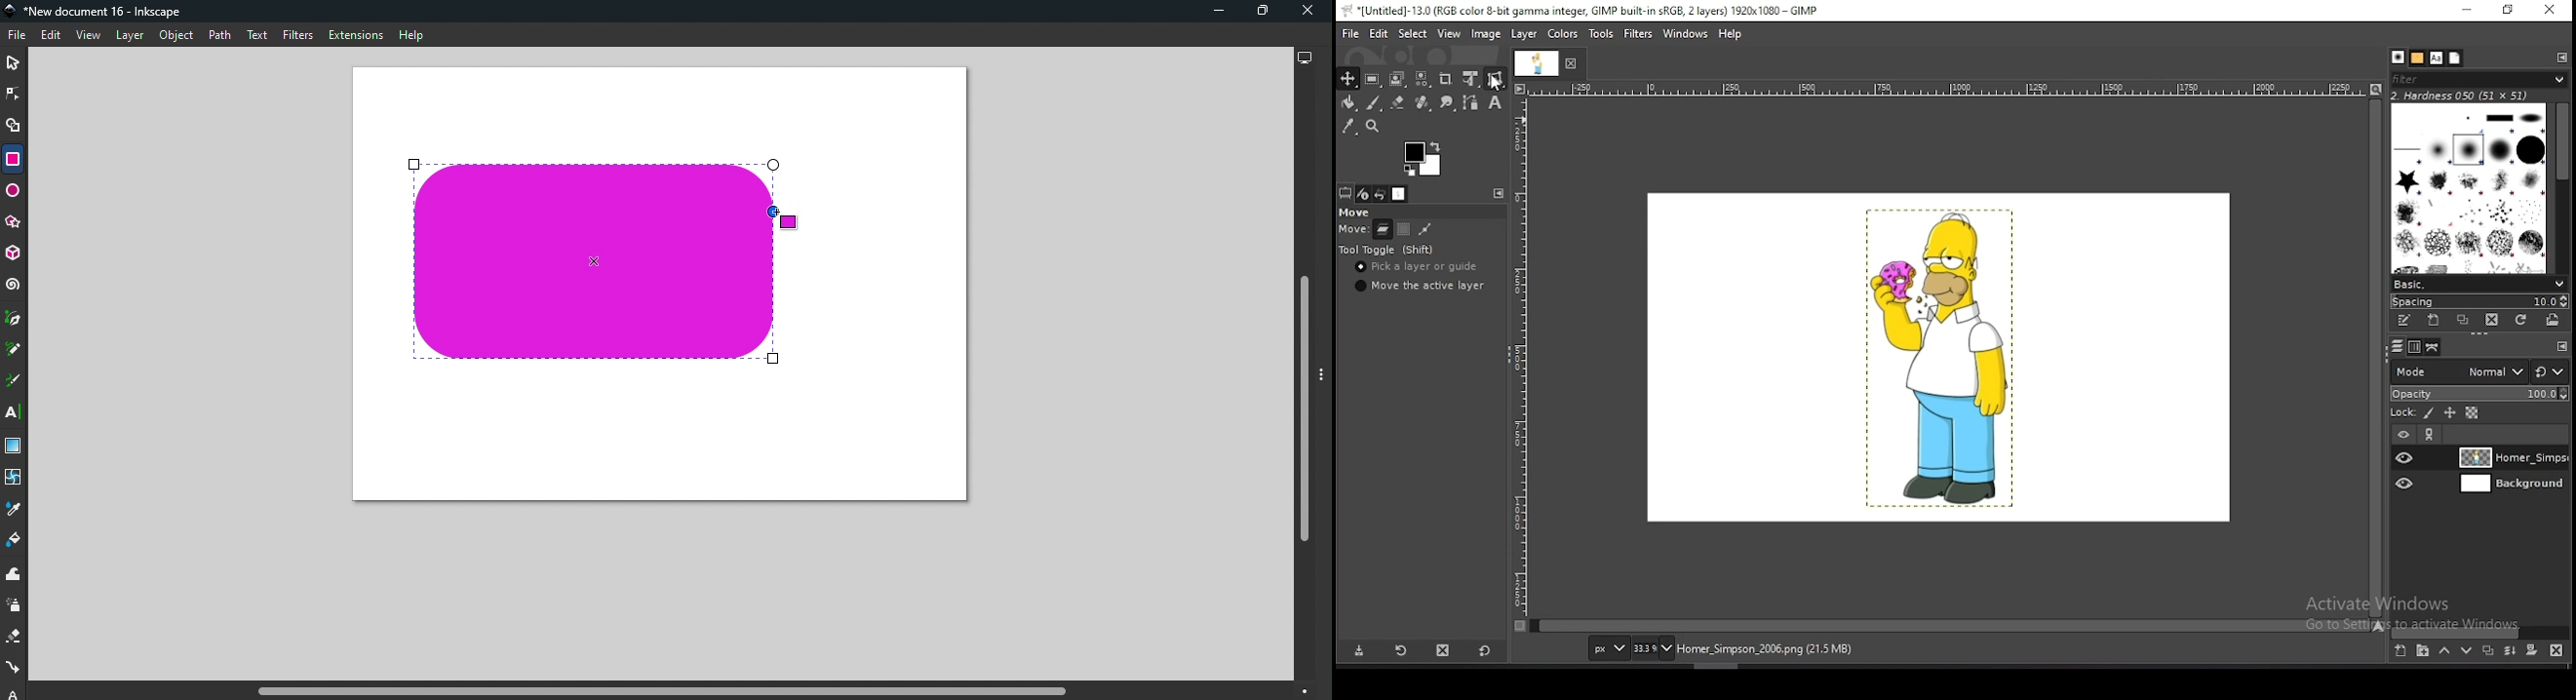 The image size is (2576, 700). I want to click on duplicate layer, so click(2488, 653).